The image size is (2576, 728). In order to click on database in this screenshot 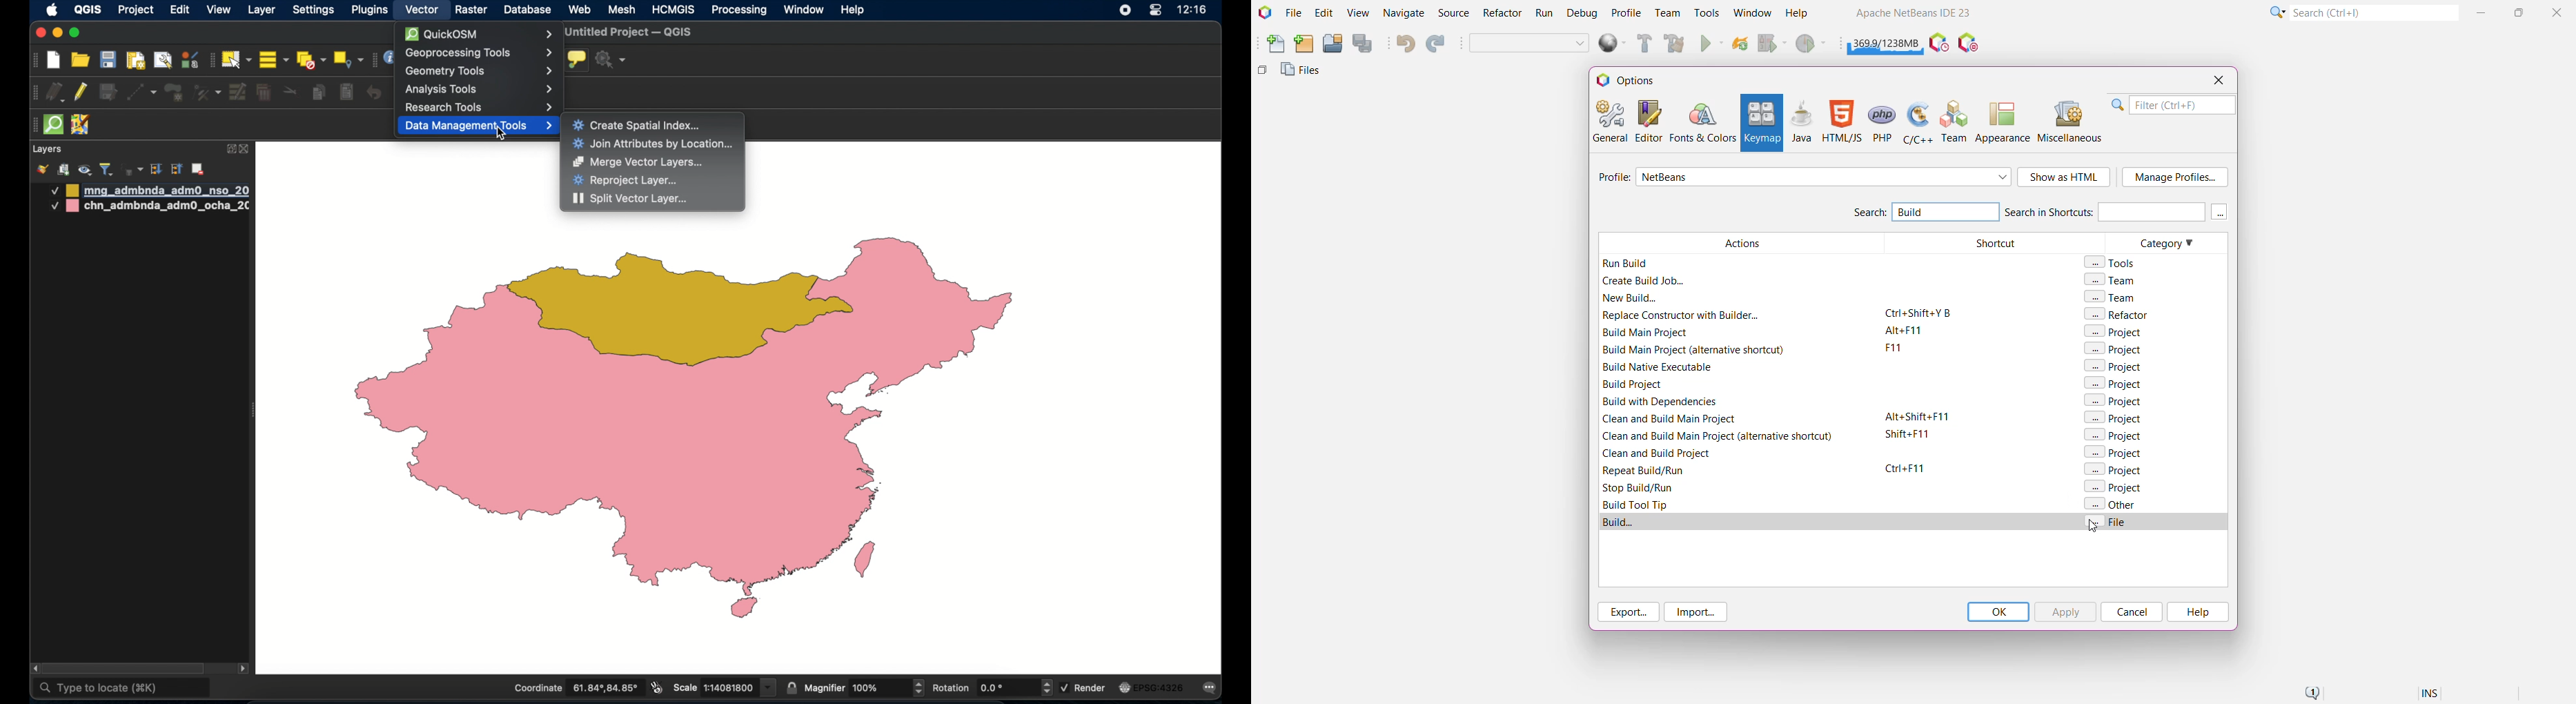, I will do `click(528, 10)`.